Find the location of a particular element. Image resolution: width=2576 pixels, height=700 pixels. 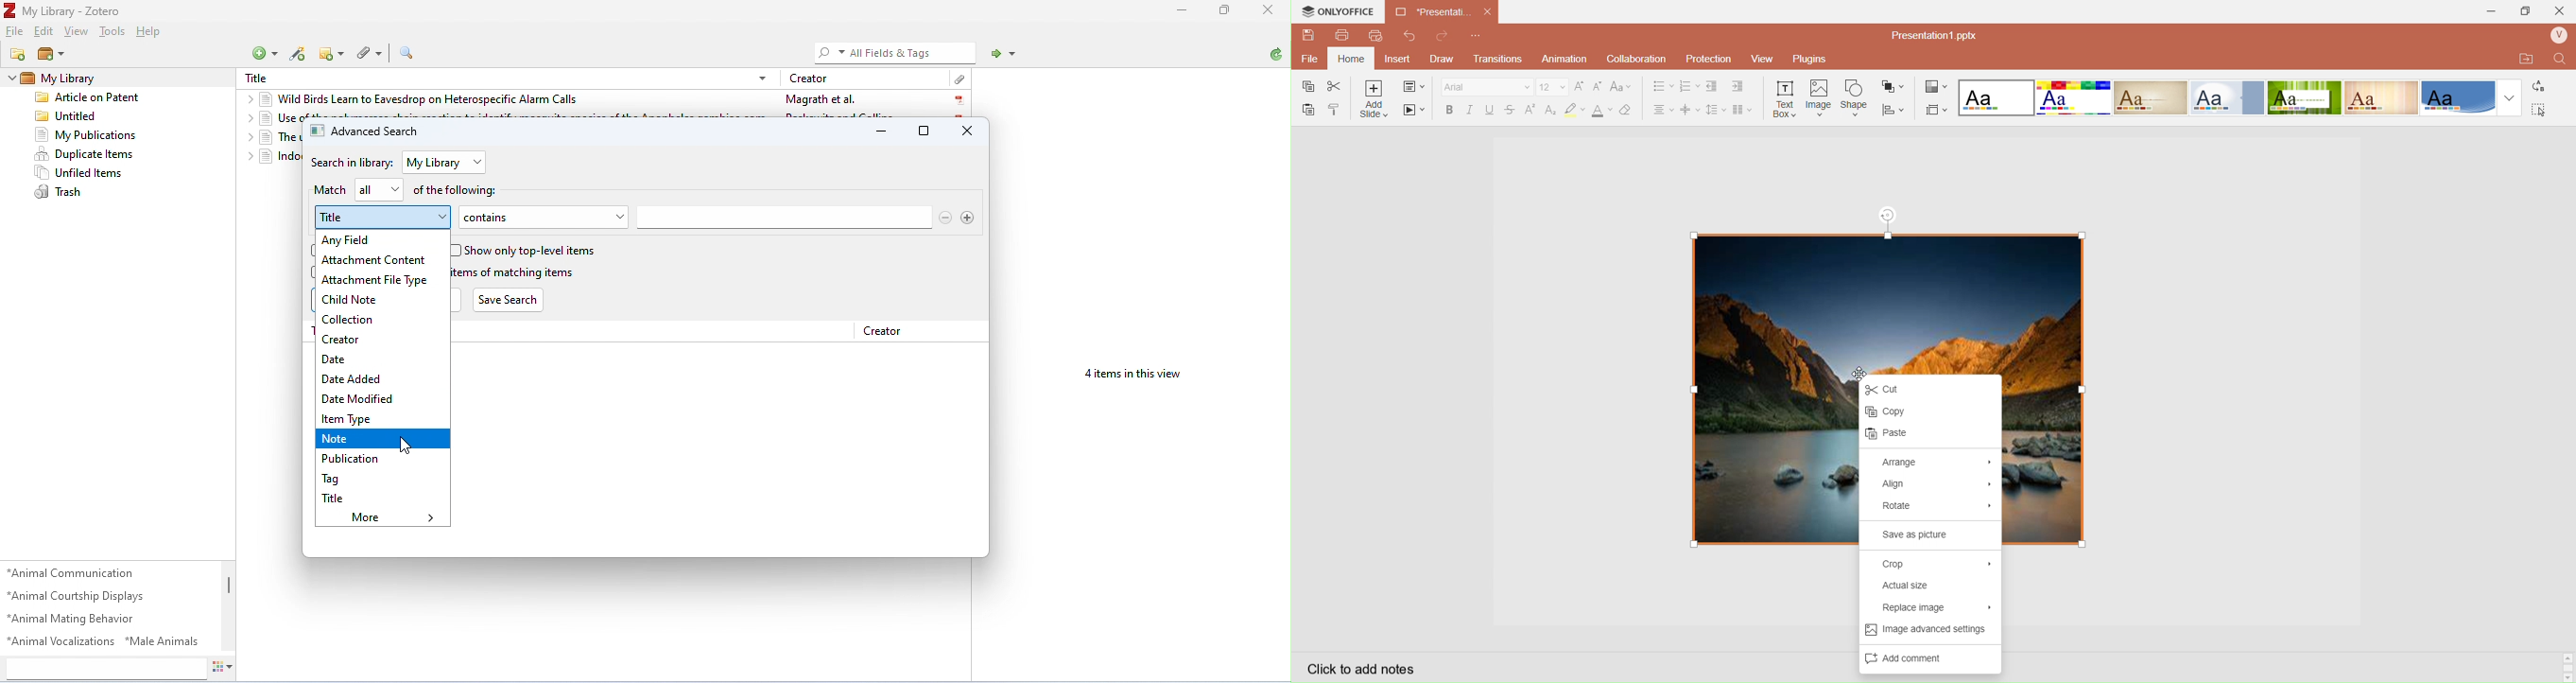

search tags is located at coordinates (104, 667).